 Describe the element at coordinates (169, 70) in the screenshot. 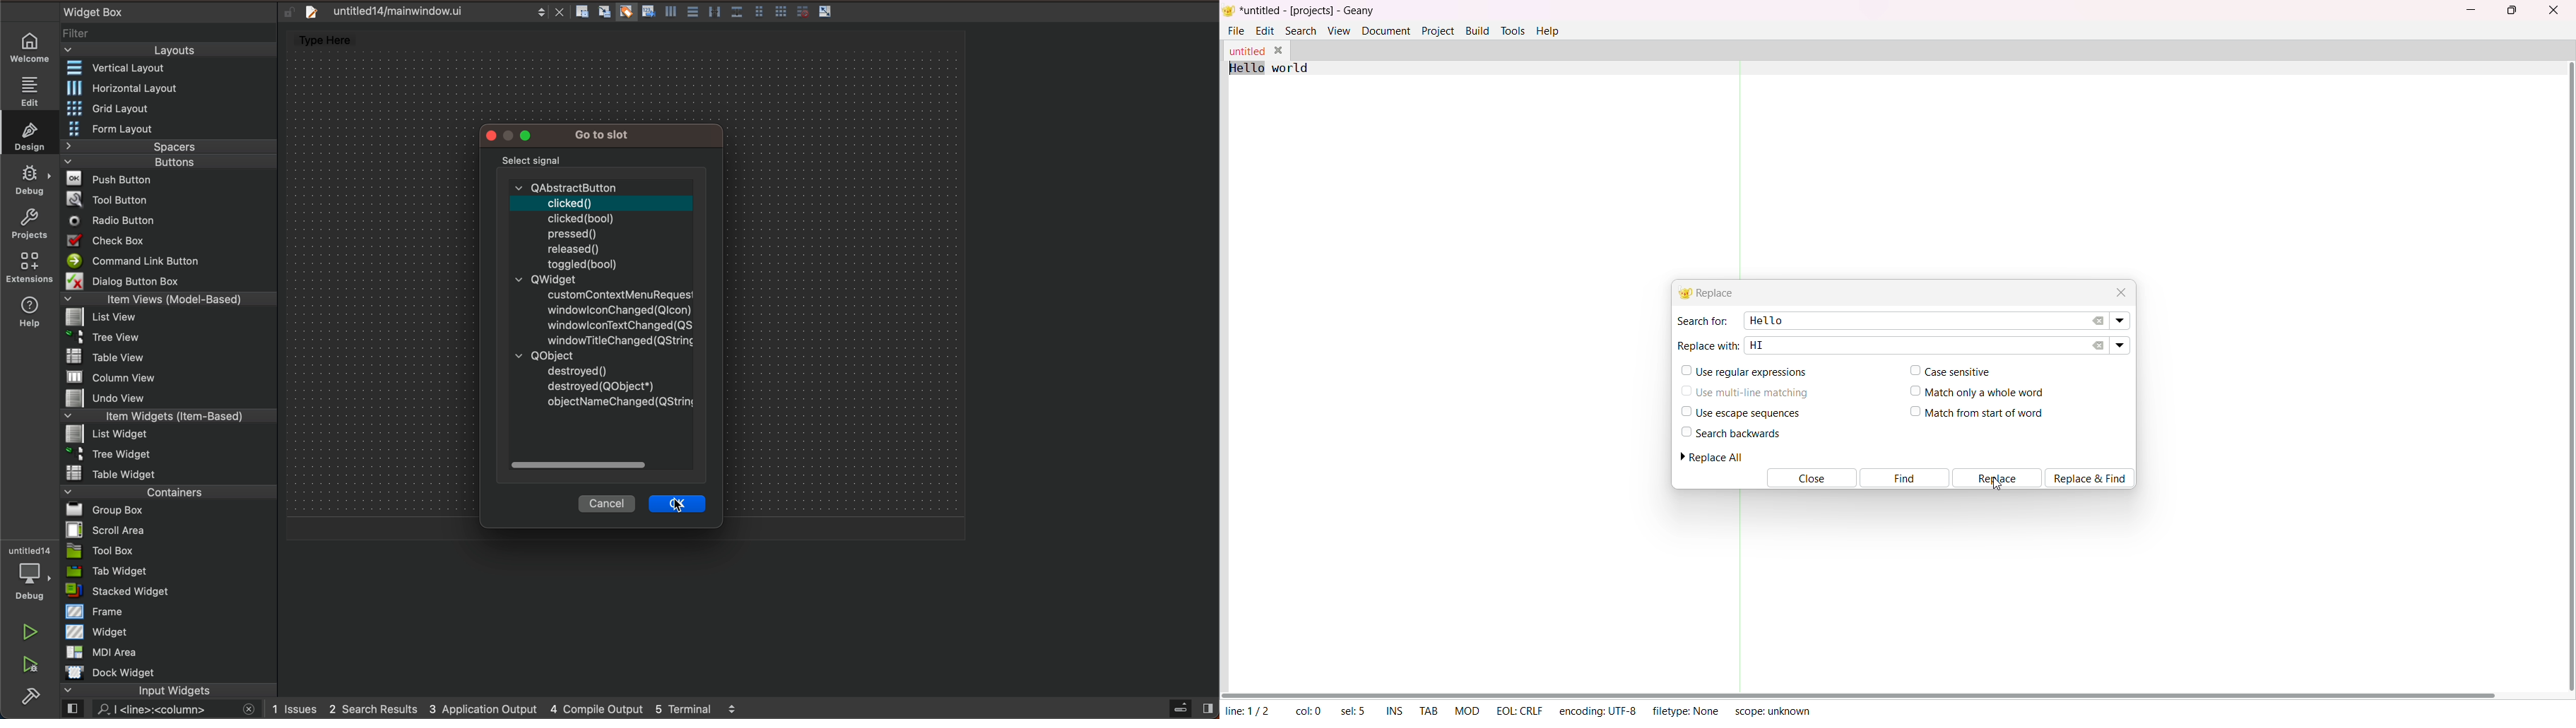

I see `vertical layout` at that location.